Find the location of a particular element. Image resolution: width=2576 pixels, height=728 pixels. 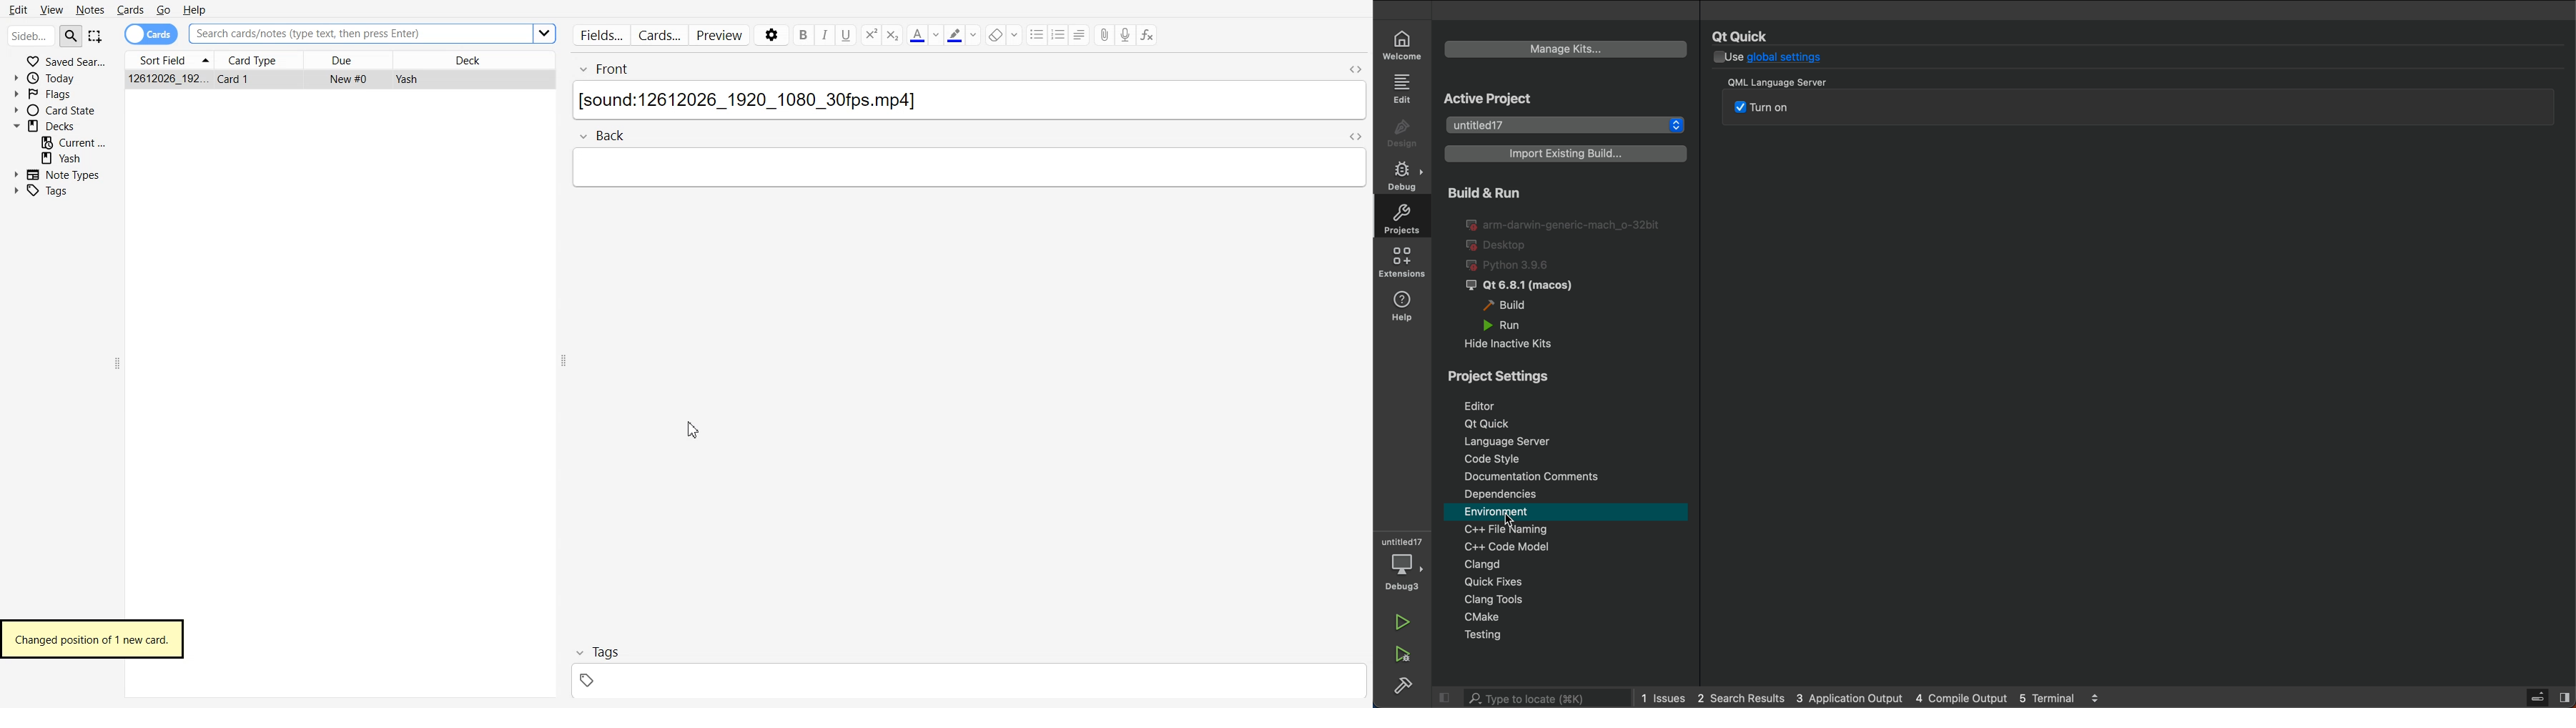

Due is located at coordinates (356, 59).